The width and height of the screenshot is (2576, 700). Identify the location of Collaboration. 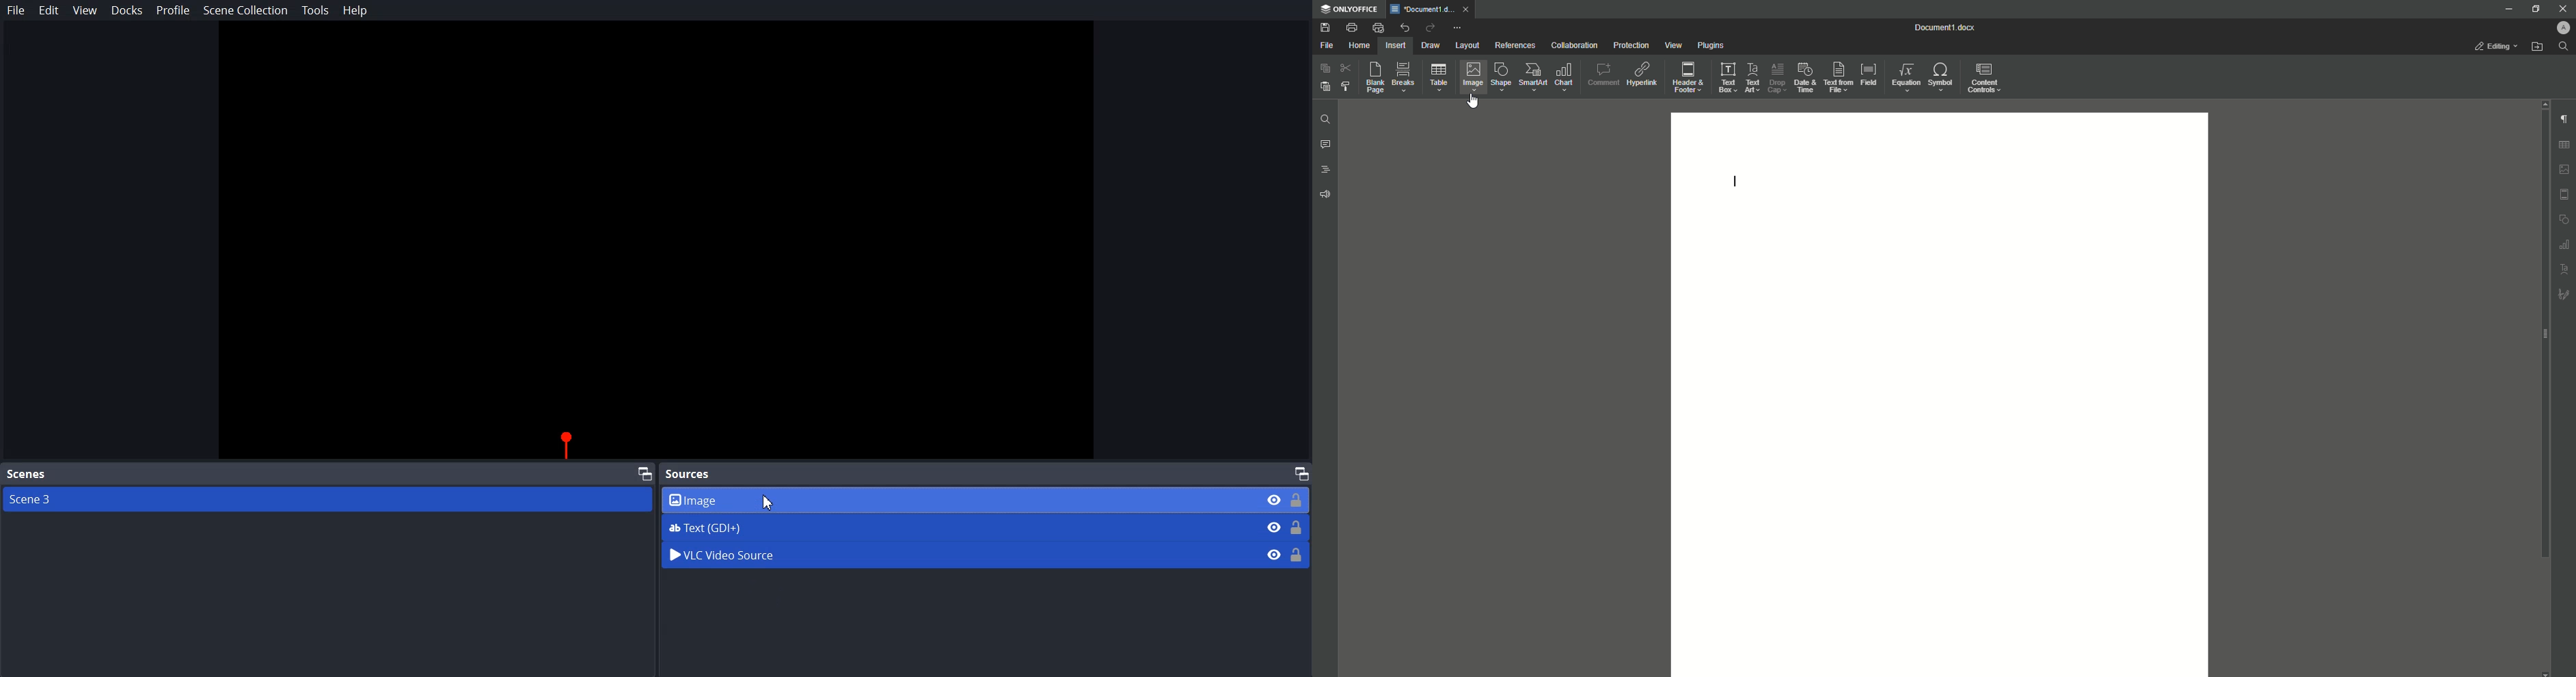
(1572, 46).